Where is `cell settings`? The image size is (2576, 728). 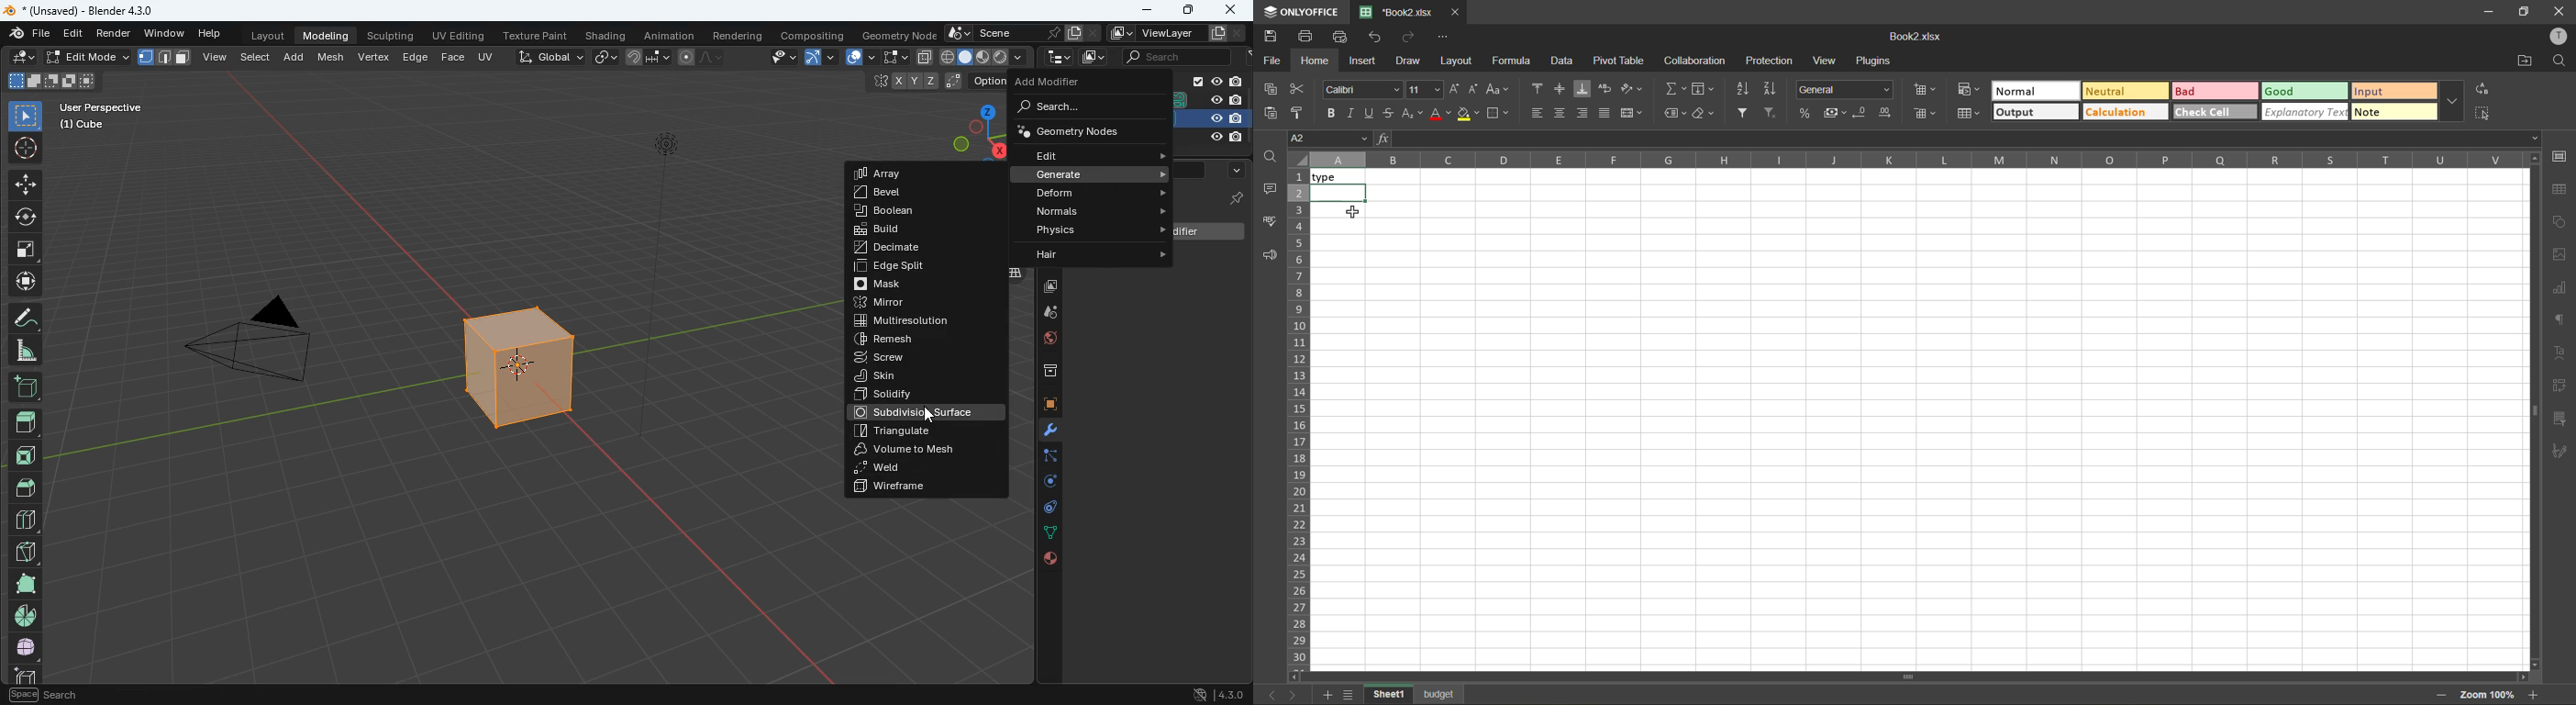 cell settings is located at coordinates (2560, 158).